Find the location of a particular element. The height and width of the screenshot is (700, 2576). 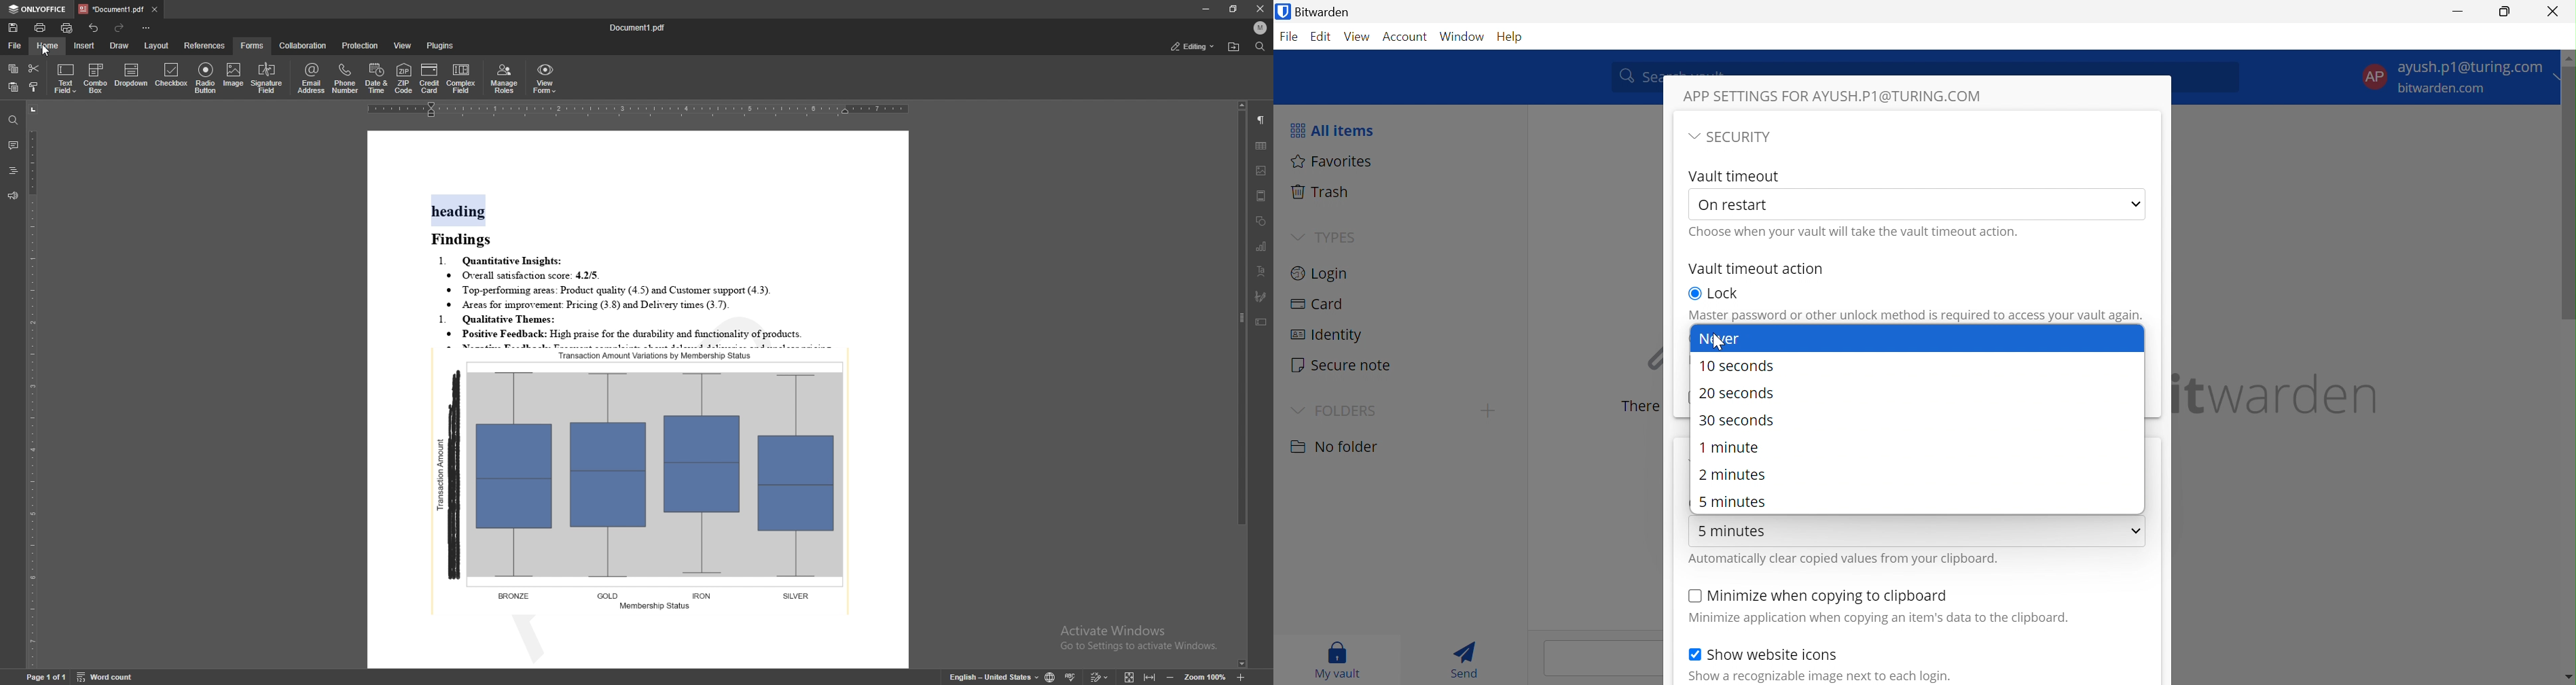

vertical scale is located at coordinates (33, 385).